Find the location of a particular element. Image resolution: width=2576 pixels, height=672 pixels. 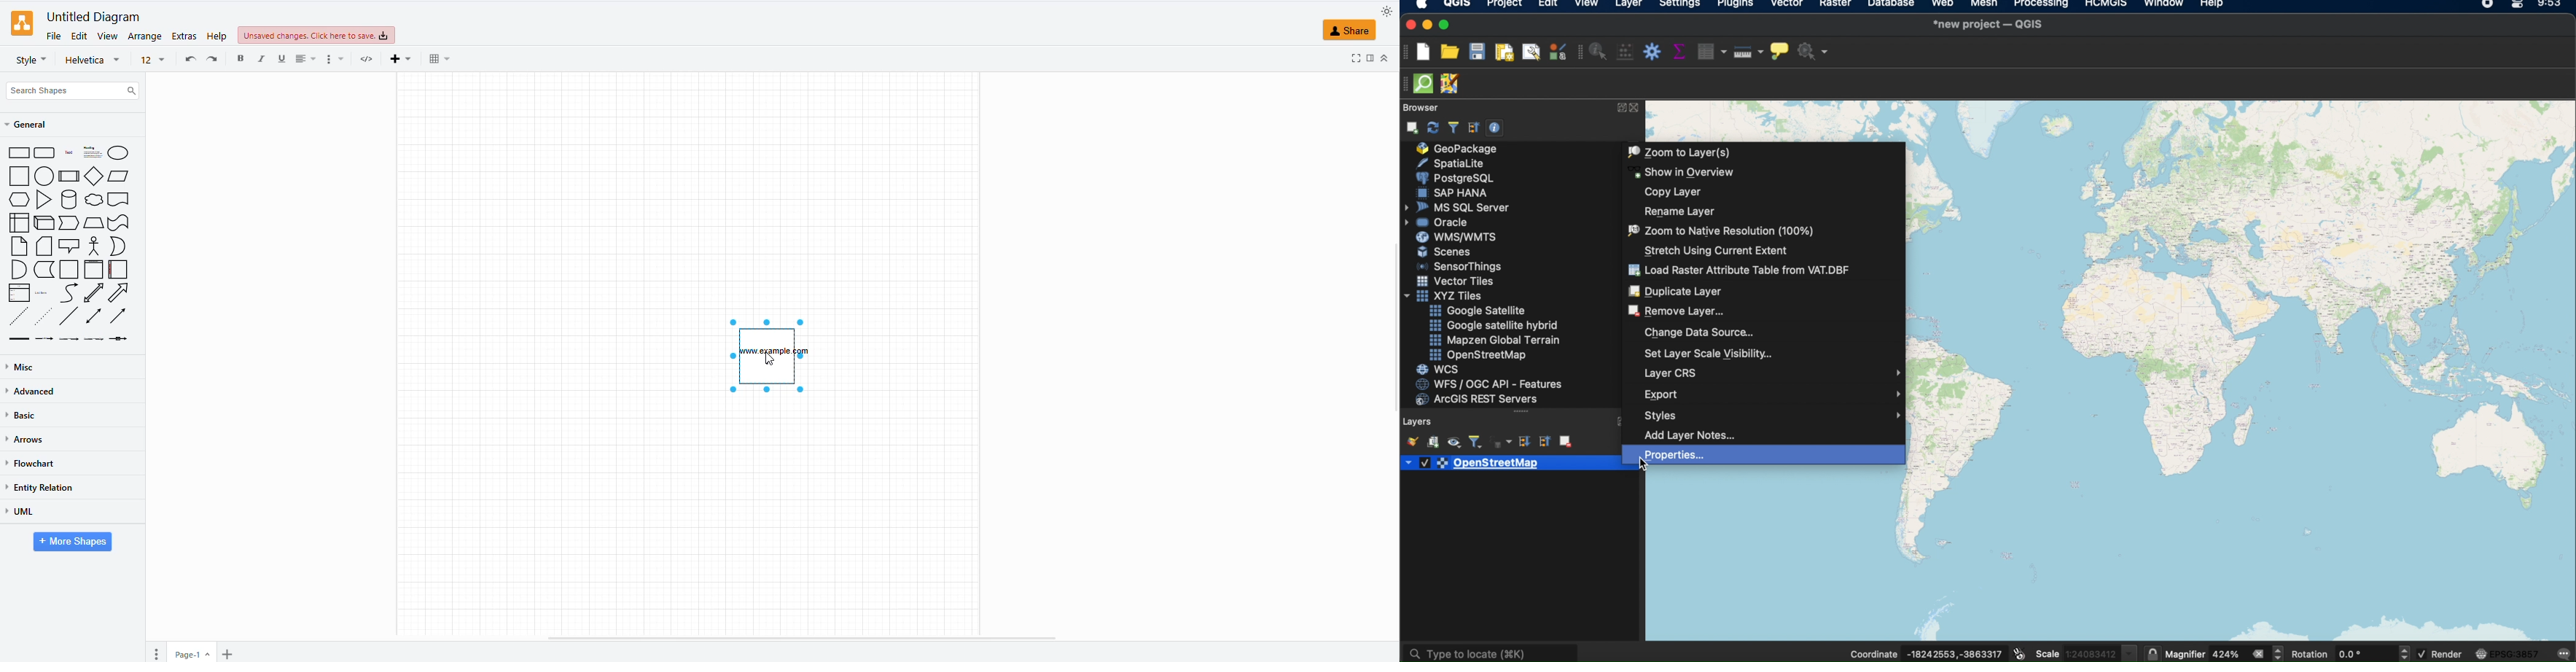

rounded rectangle is located at coordinates (45, 154).